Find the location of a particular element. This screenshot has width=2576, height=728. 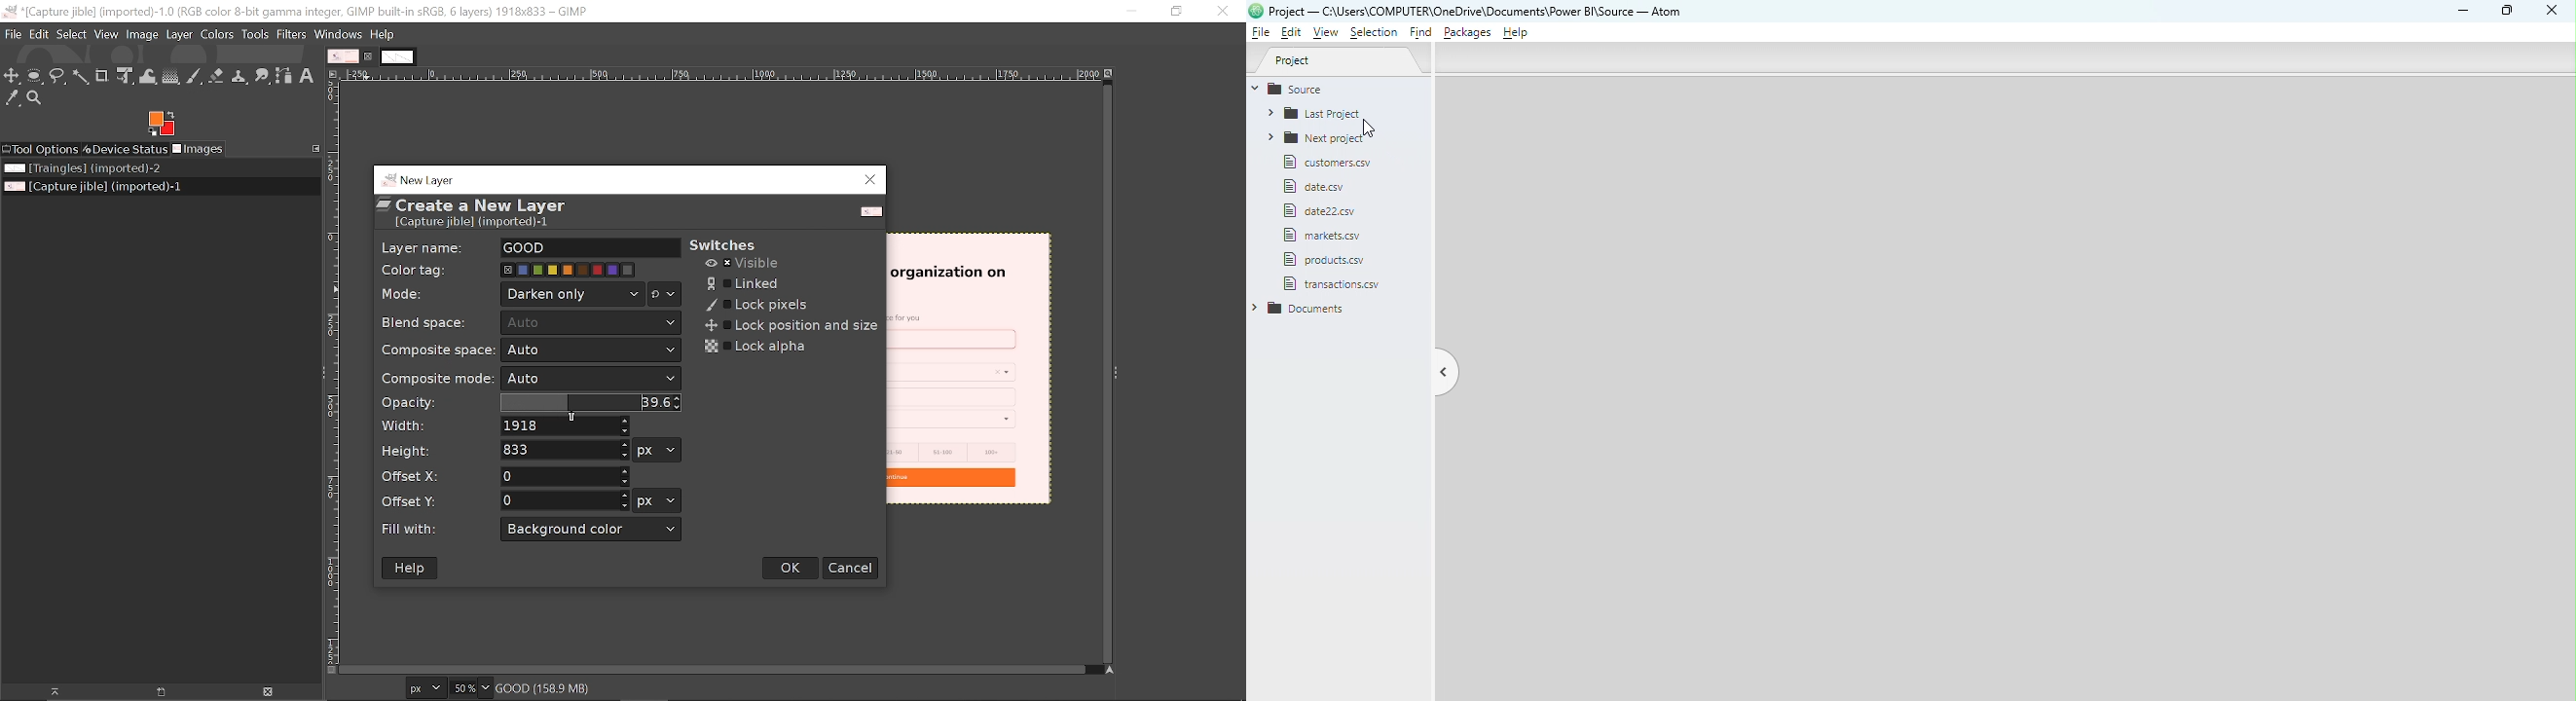

Help is located at coordinates (412, 569).